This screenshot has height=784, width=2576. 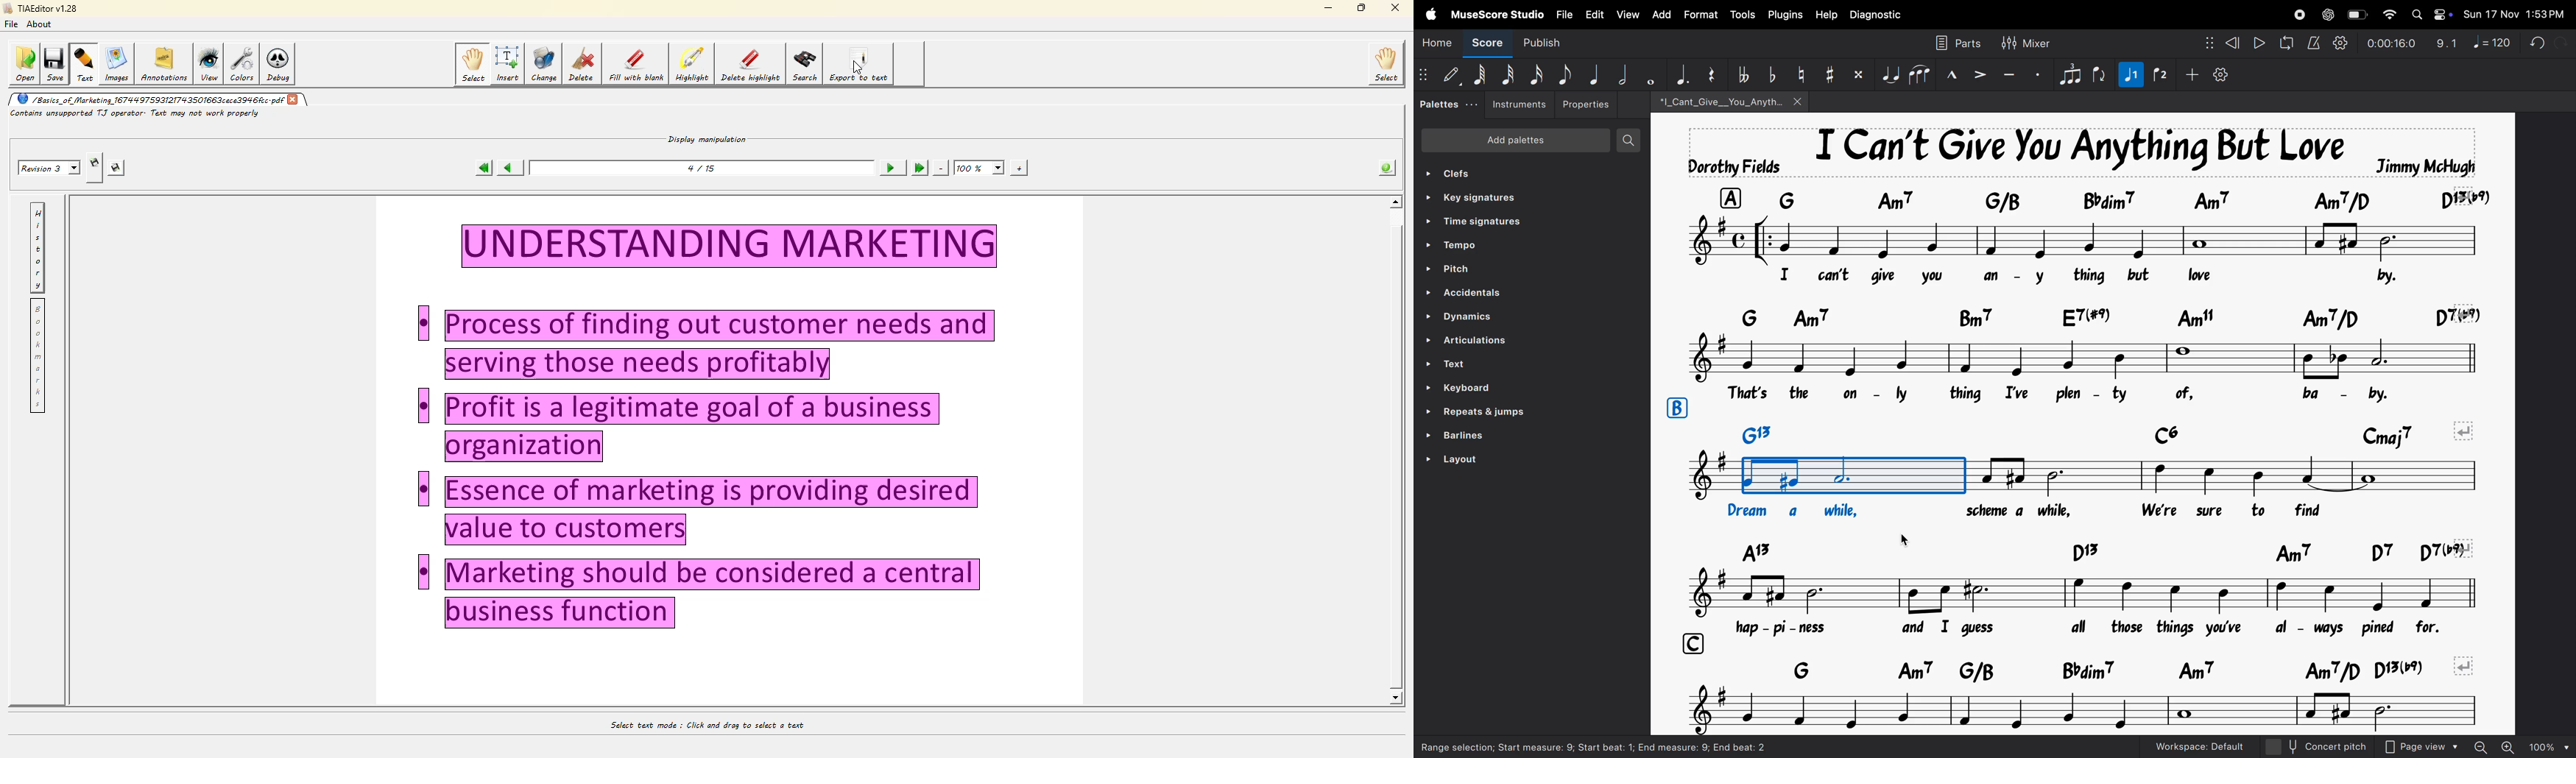 I want to click on rewind, so click(x=2232, y=42).